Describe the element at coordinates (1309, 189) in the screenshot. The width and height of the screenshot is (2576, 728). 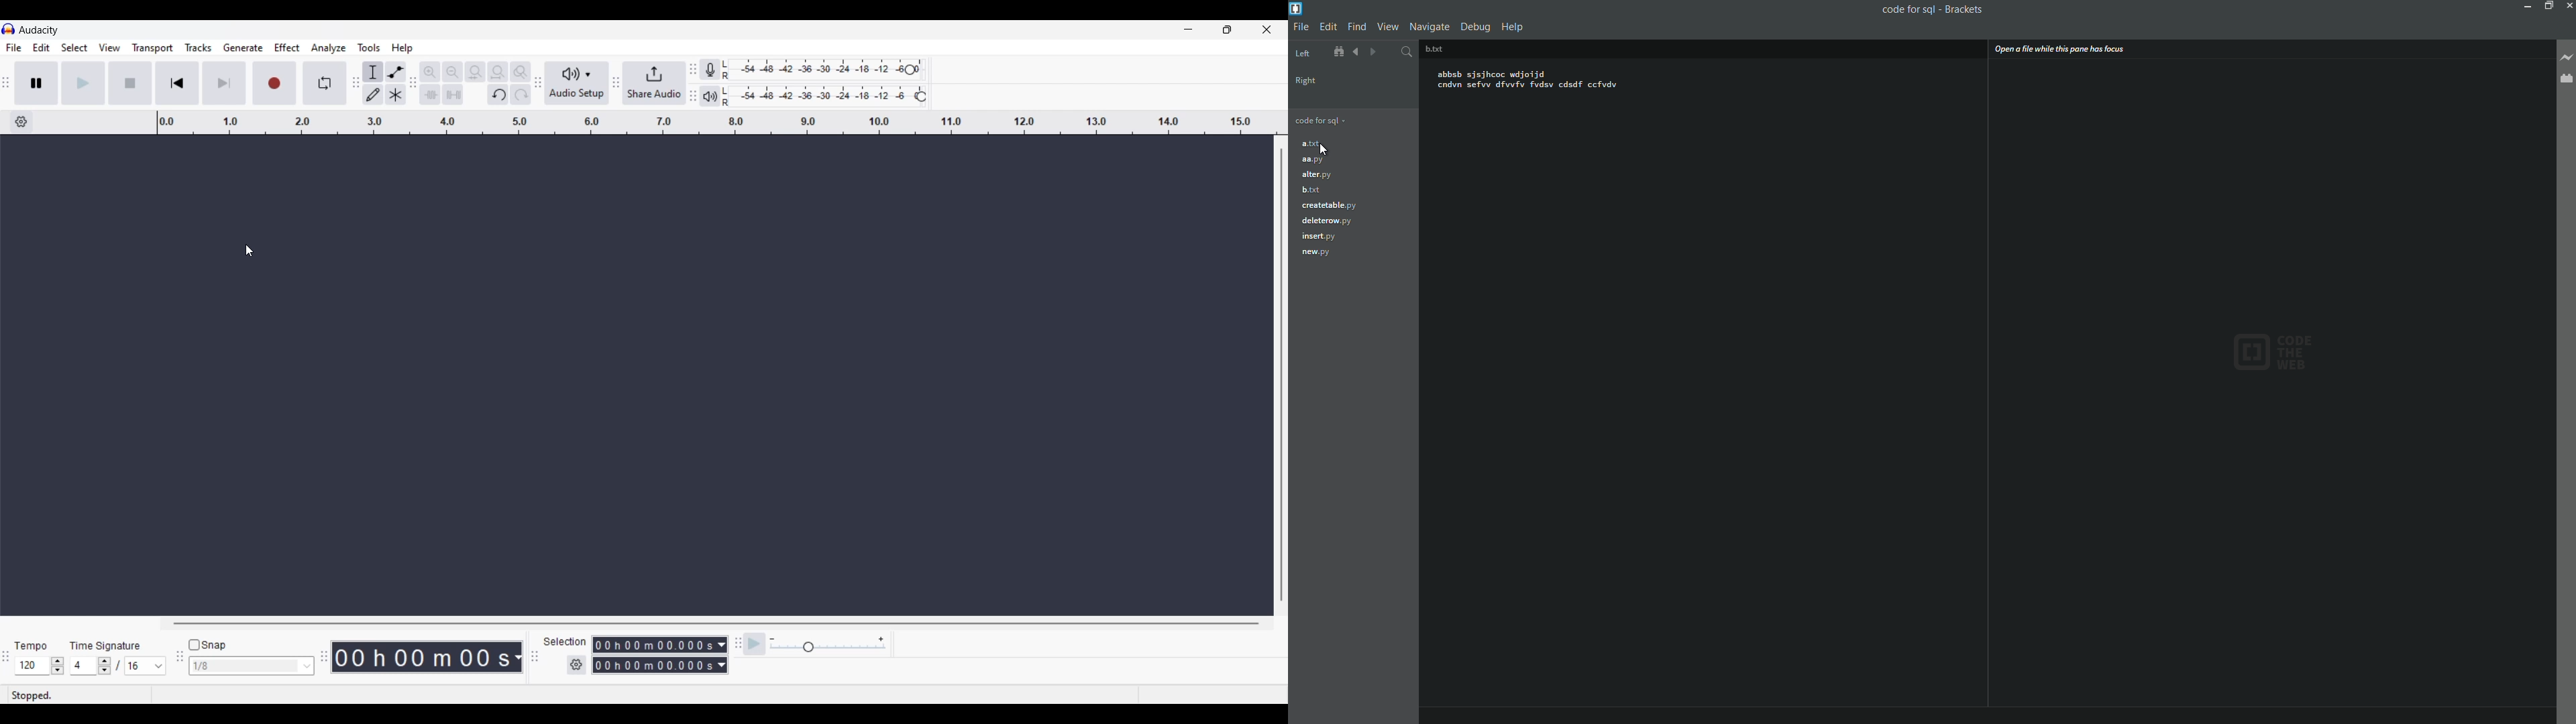
I see `b.txt` at that location.